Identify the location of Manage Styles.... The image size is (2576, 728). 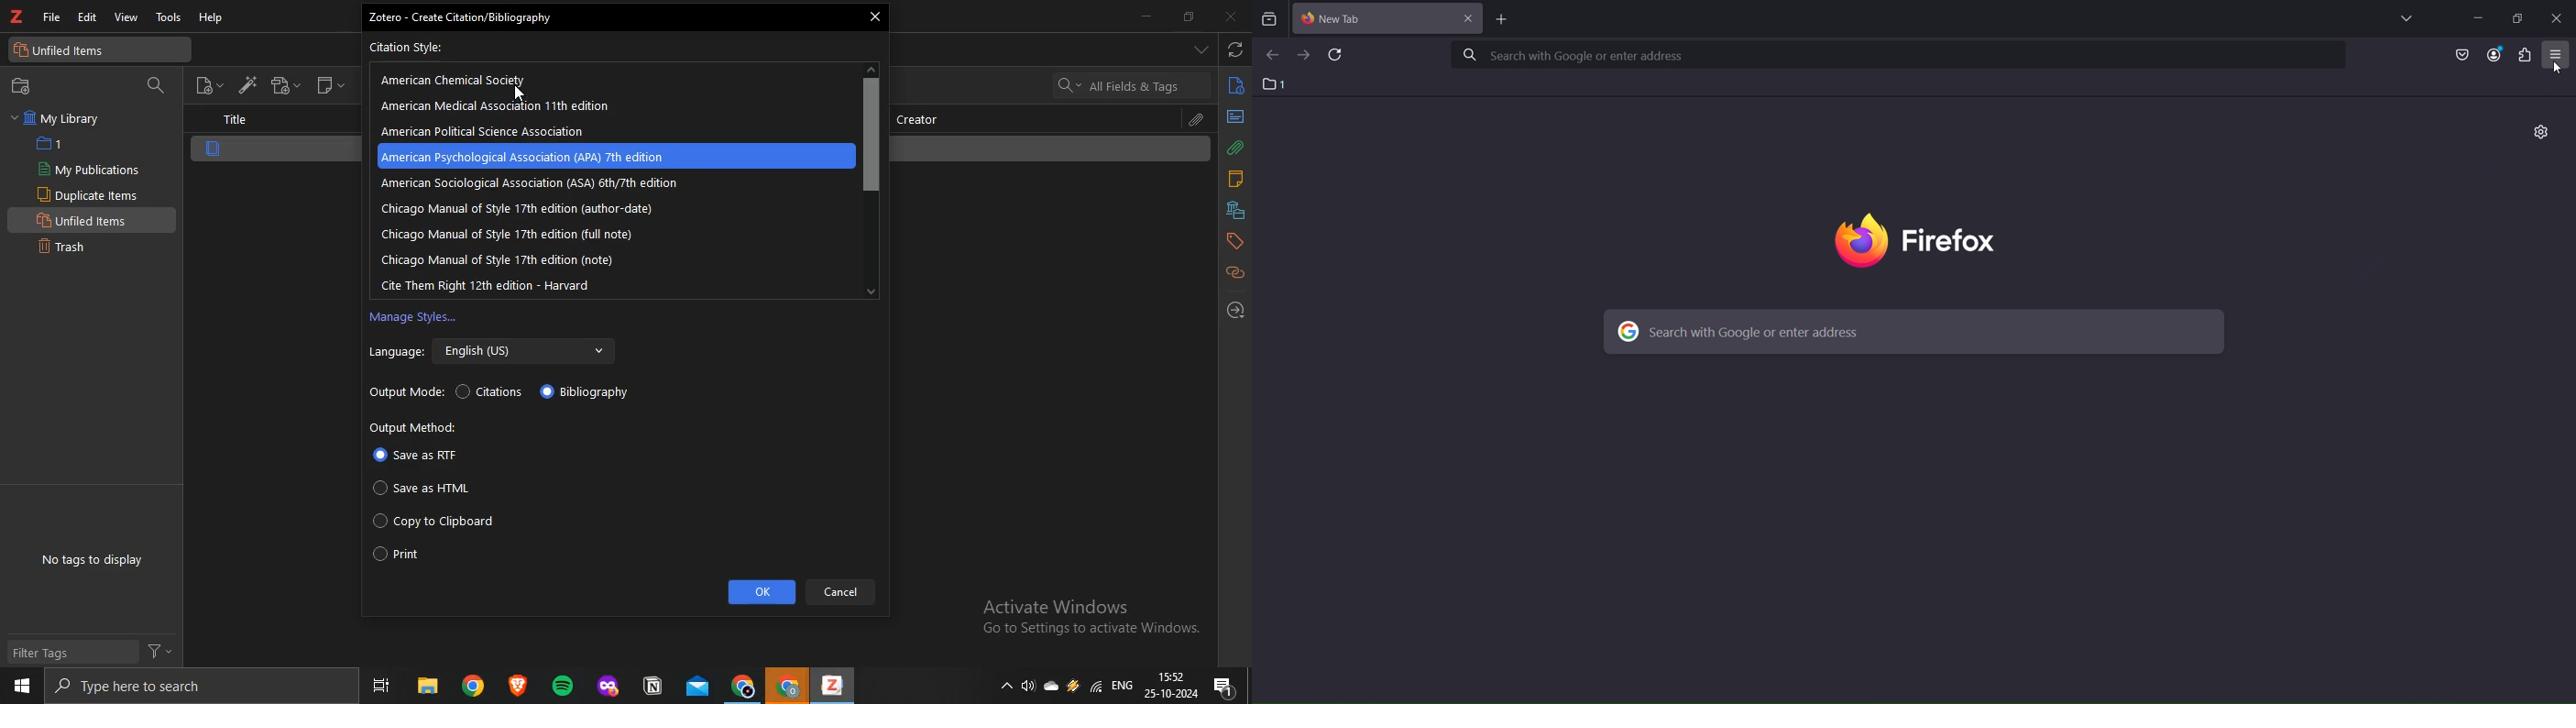
(418, 319).